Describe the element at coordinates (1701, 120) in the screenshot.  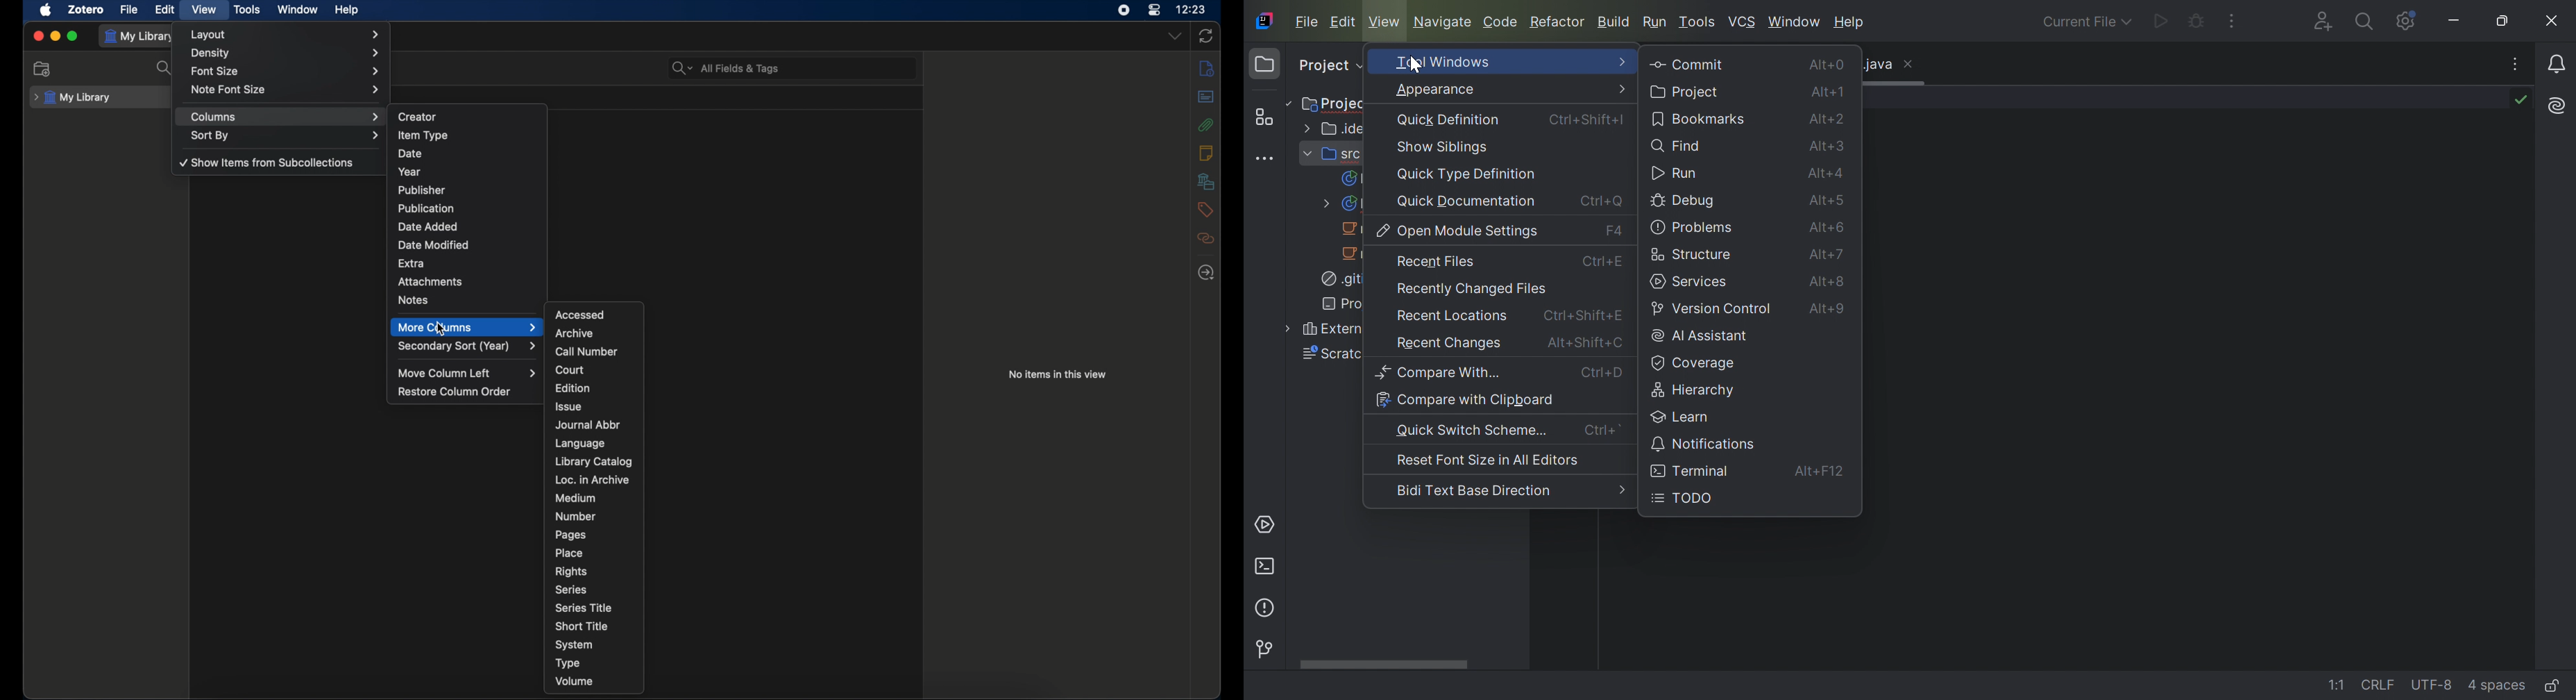
I see `Bookmarks` at that location.